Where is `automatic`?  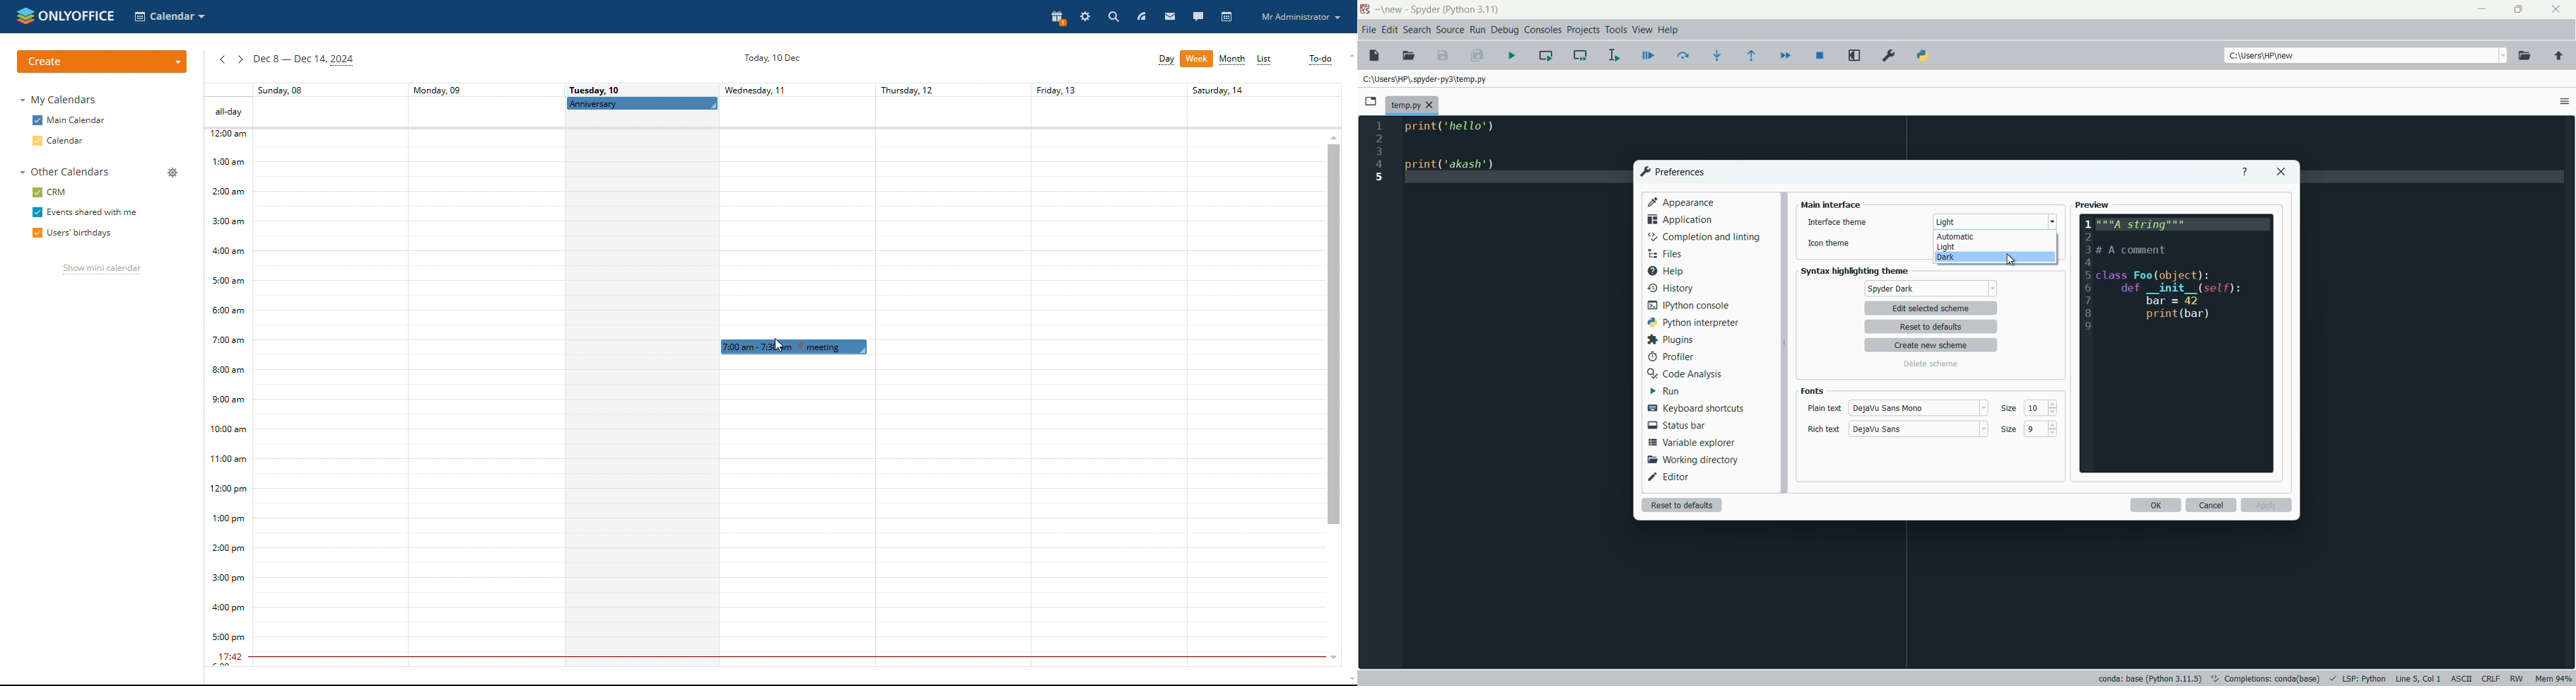 automatic is located at coordinates (1957, 236).